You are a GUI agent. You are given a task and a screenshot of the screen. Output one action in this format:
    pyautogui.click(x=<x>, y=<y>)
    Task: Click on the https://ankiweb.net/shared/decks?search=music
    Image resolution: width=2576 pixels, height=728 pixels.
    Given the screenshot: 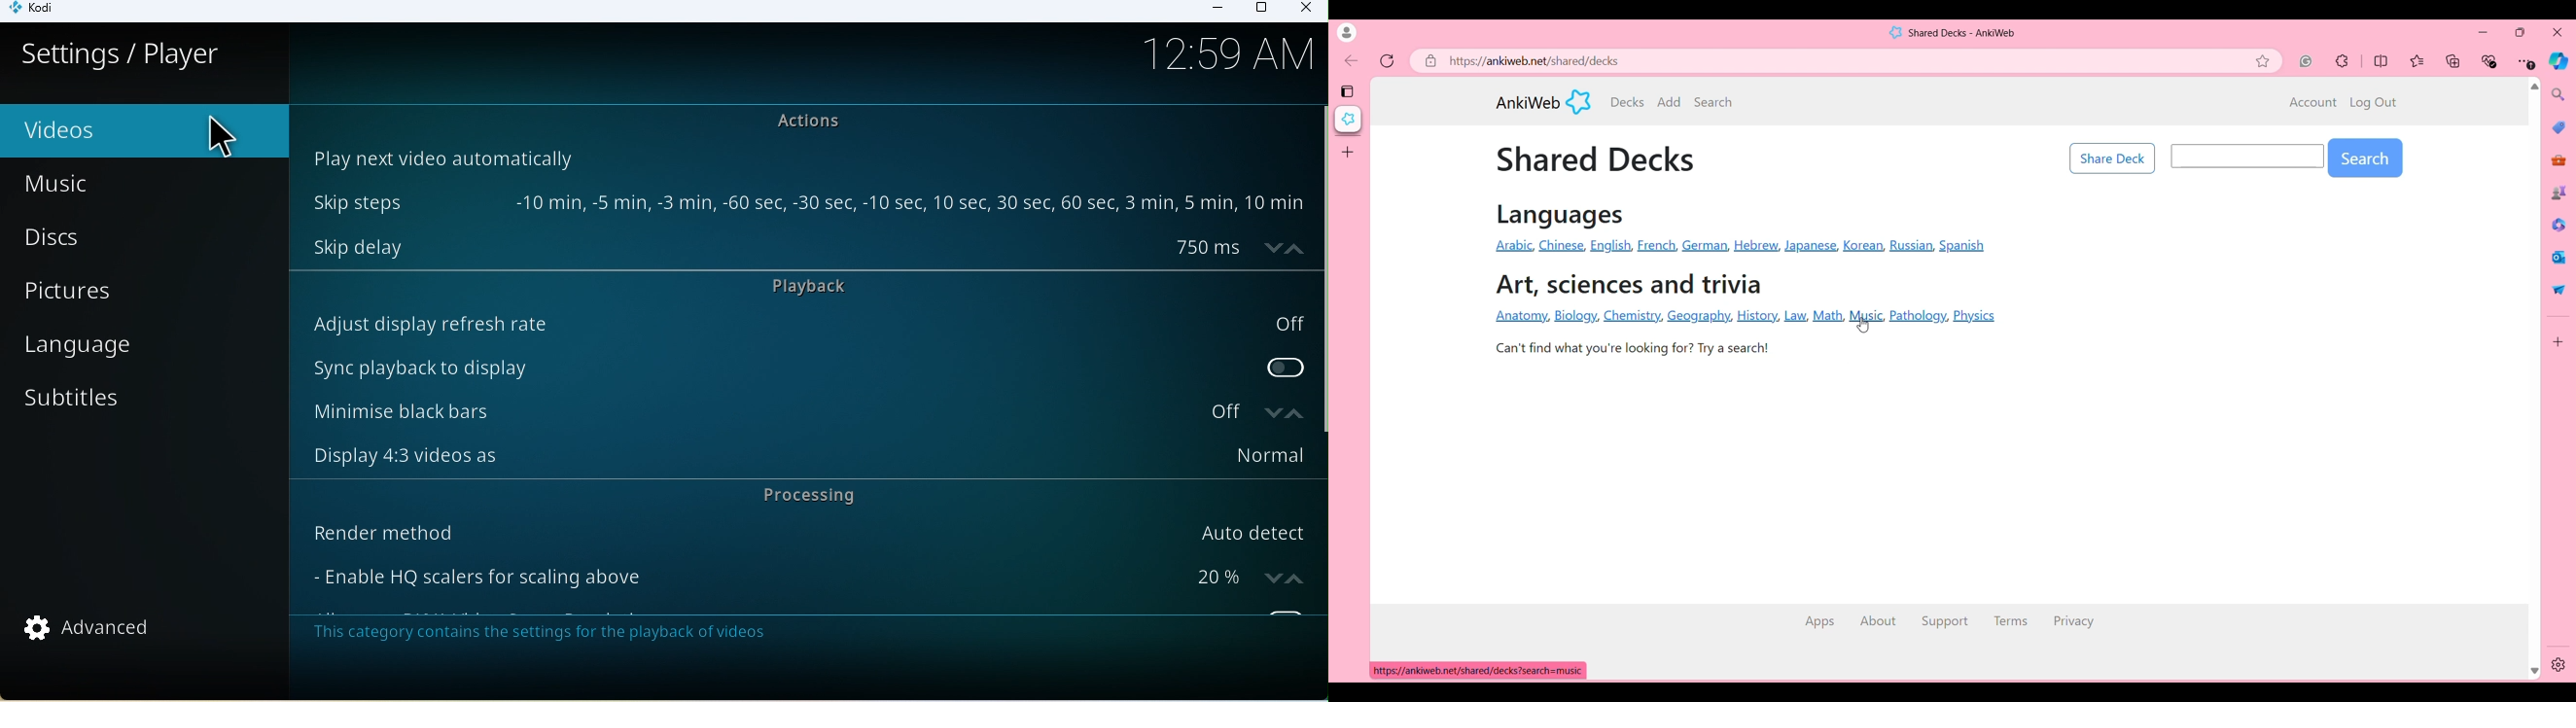 What is the action you would take?
    pyautogui.click(x=1479, y=670)
    